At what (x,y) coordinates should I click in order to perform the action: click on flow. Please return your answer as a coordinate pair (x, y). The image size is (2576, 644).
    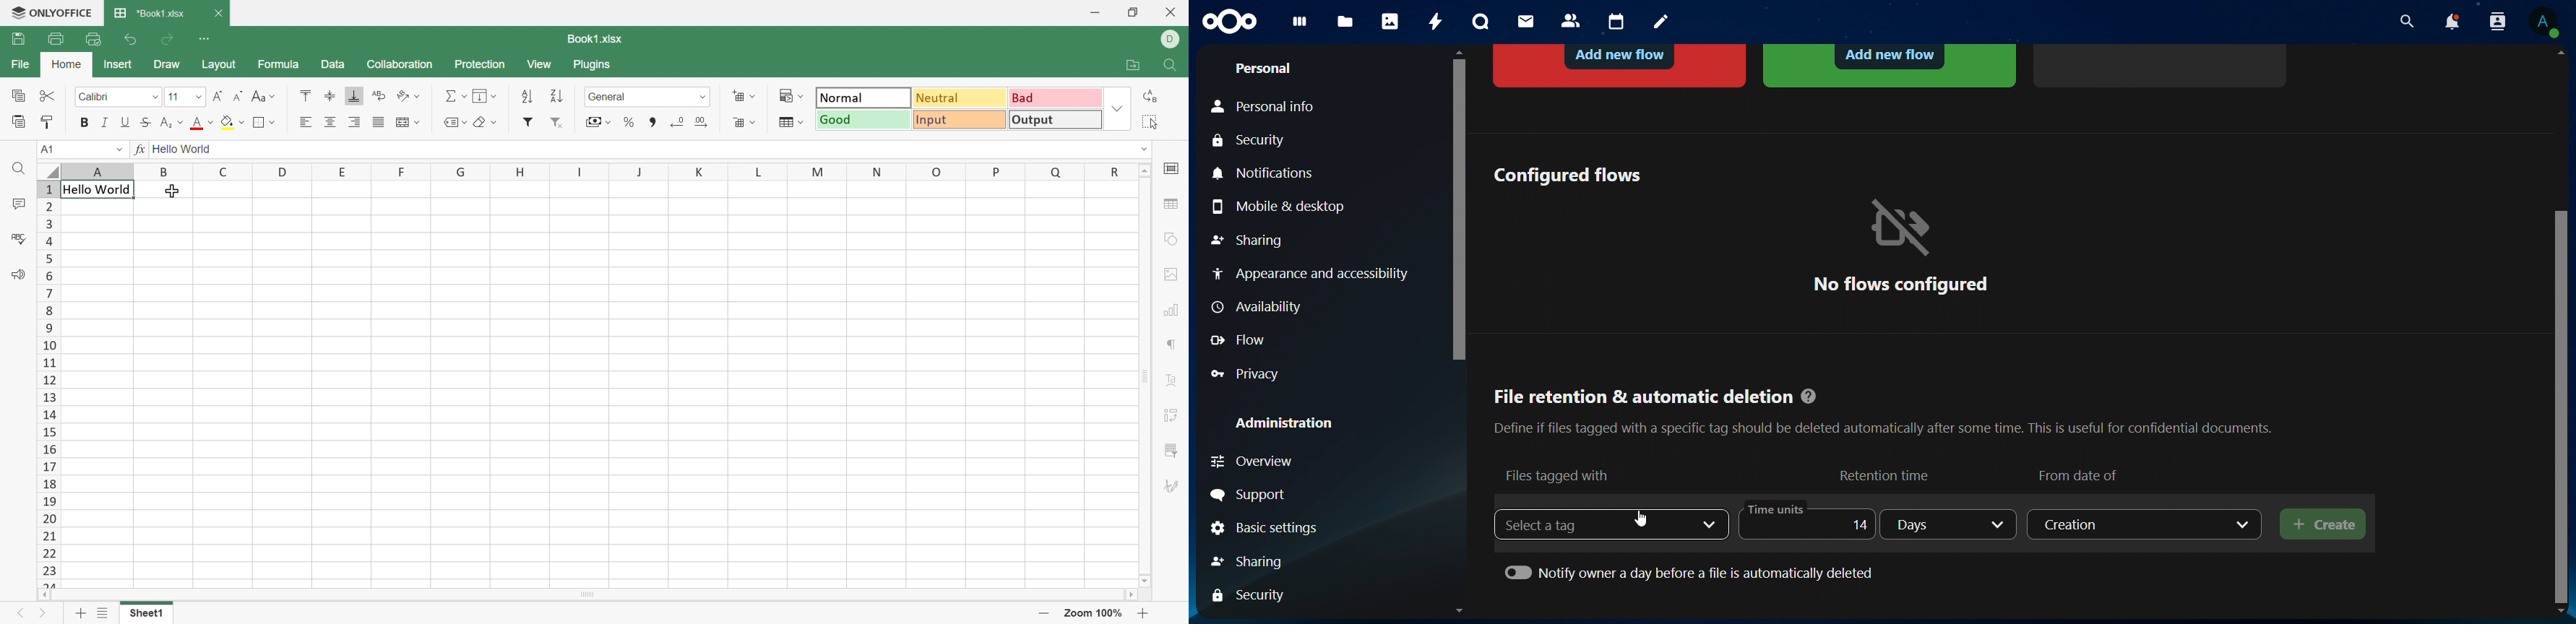
    Looking at the image, I should click on (1241, 340).